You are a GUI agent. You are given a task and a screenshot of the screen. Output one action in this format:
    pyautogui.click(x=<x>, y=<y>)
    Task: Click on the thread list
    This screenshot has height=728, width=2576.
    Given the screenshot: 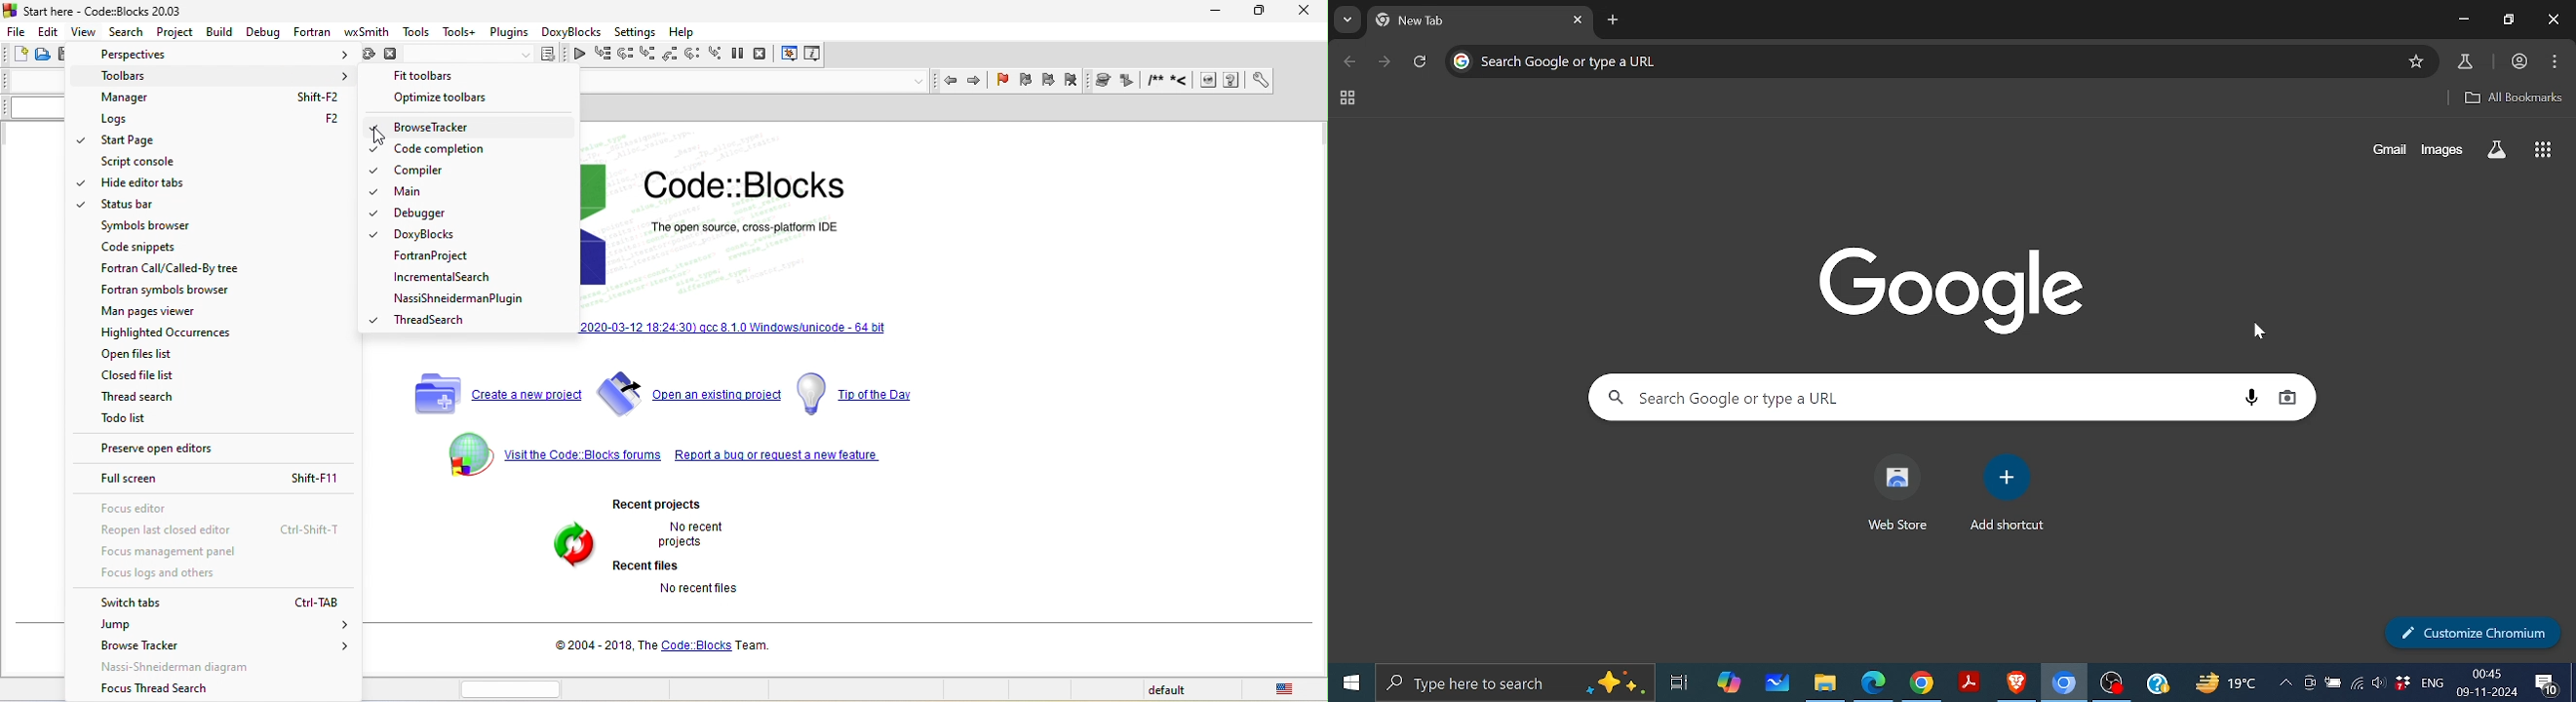 What is the action you would take?
    pyautogui.click(x=141, y=399)
    